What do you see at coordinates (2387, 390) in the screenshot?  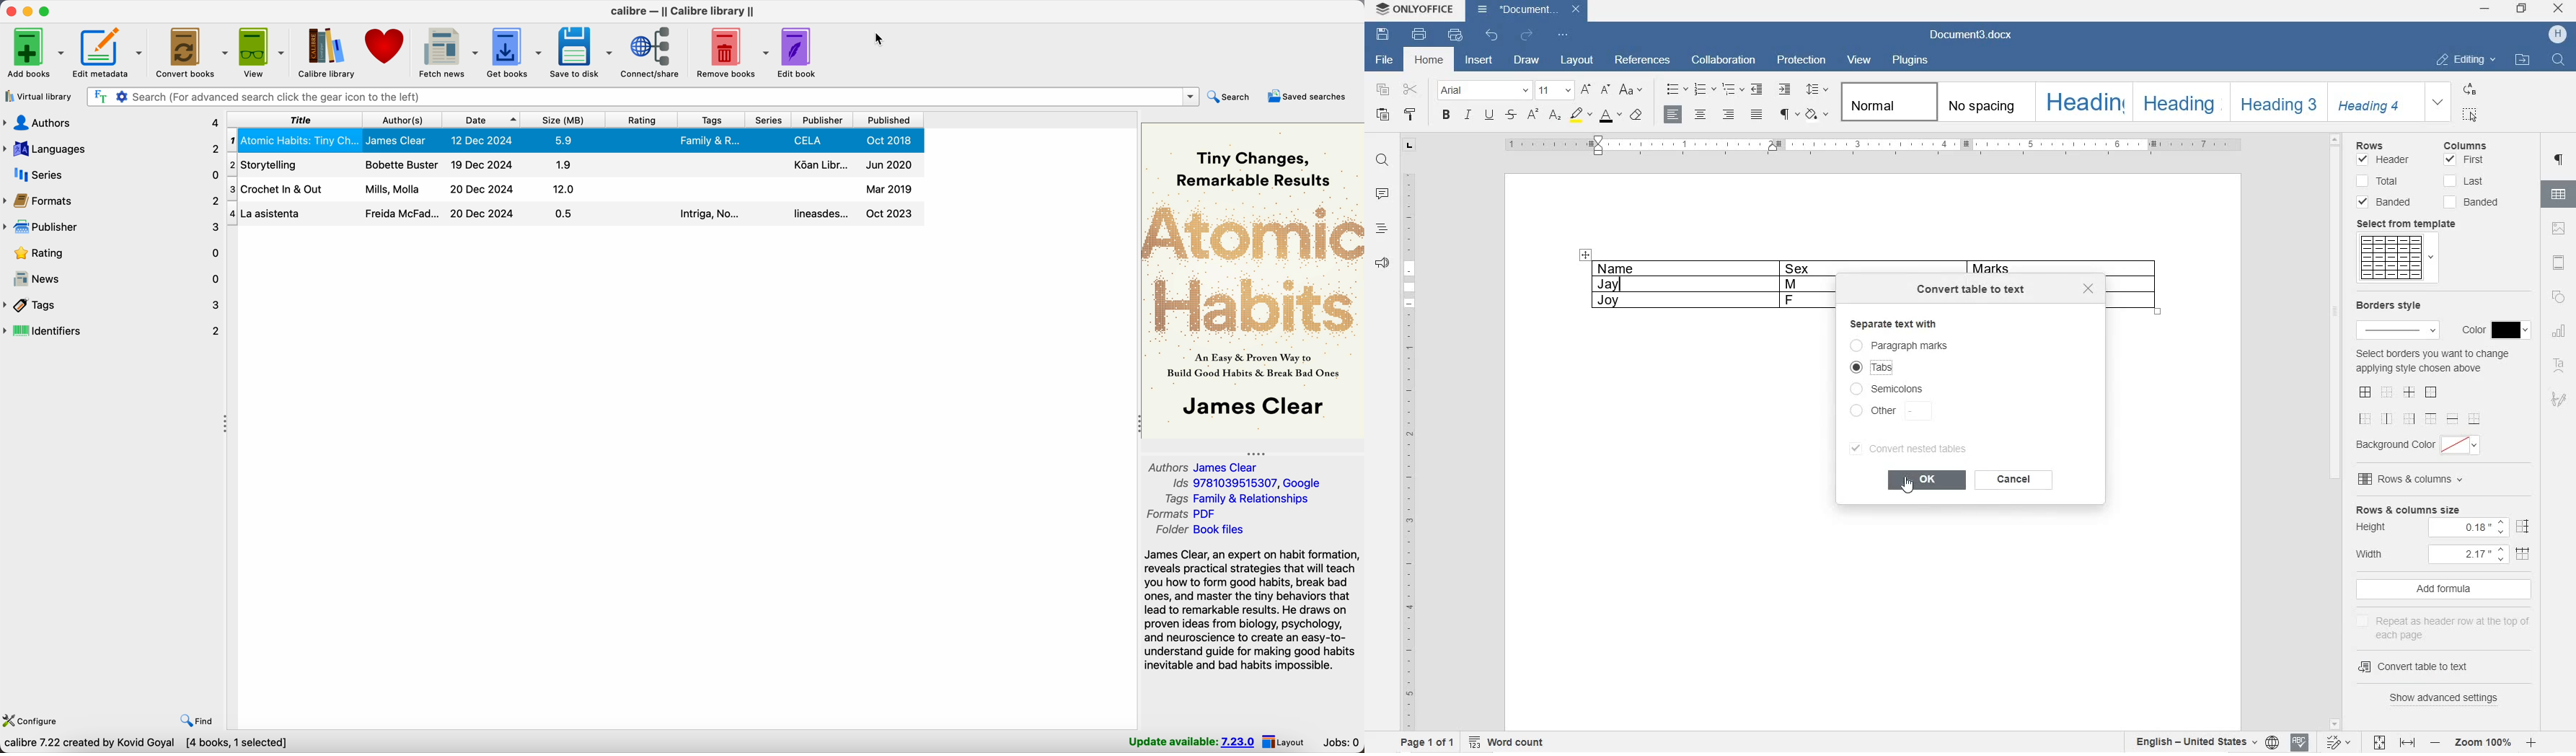 I see `set no borders` at bounding box center [2387, 390].